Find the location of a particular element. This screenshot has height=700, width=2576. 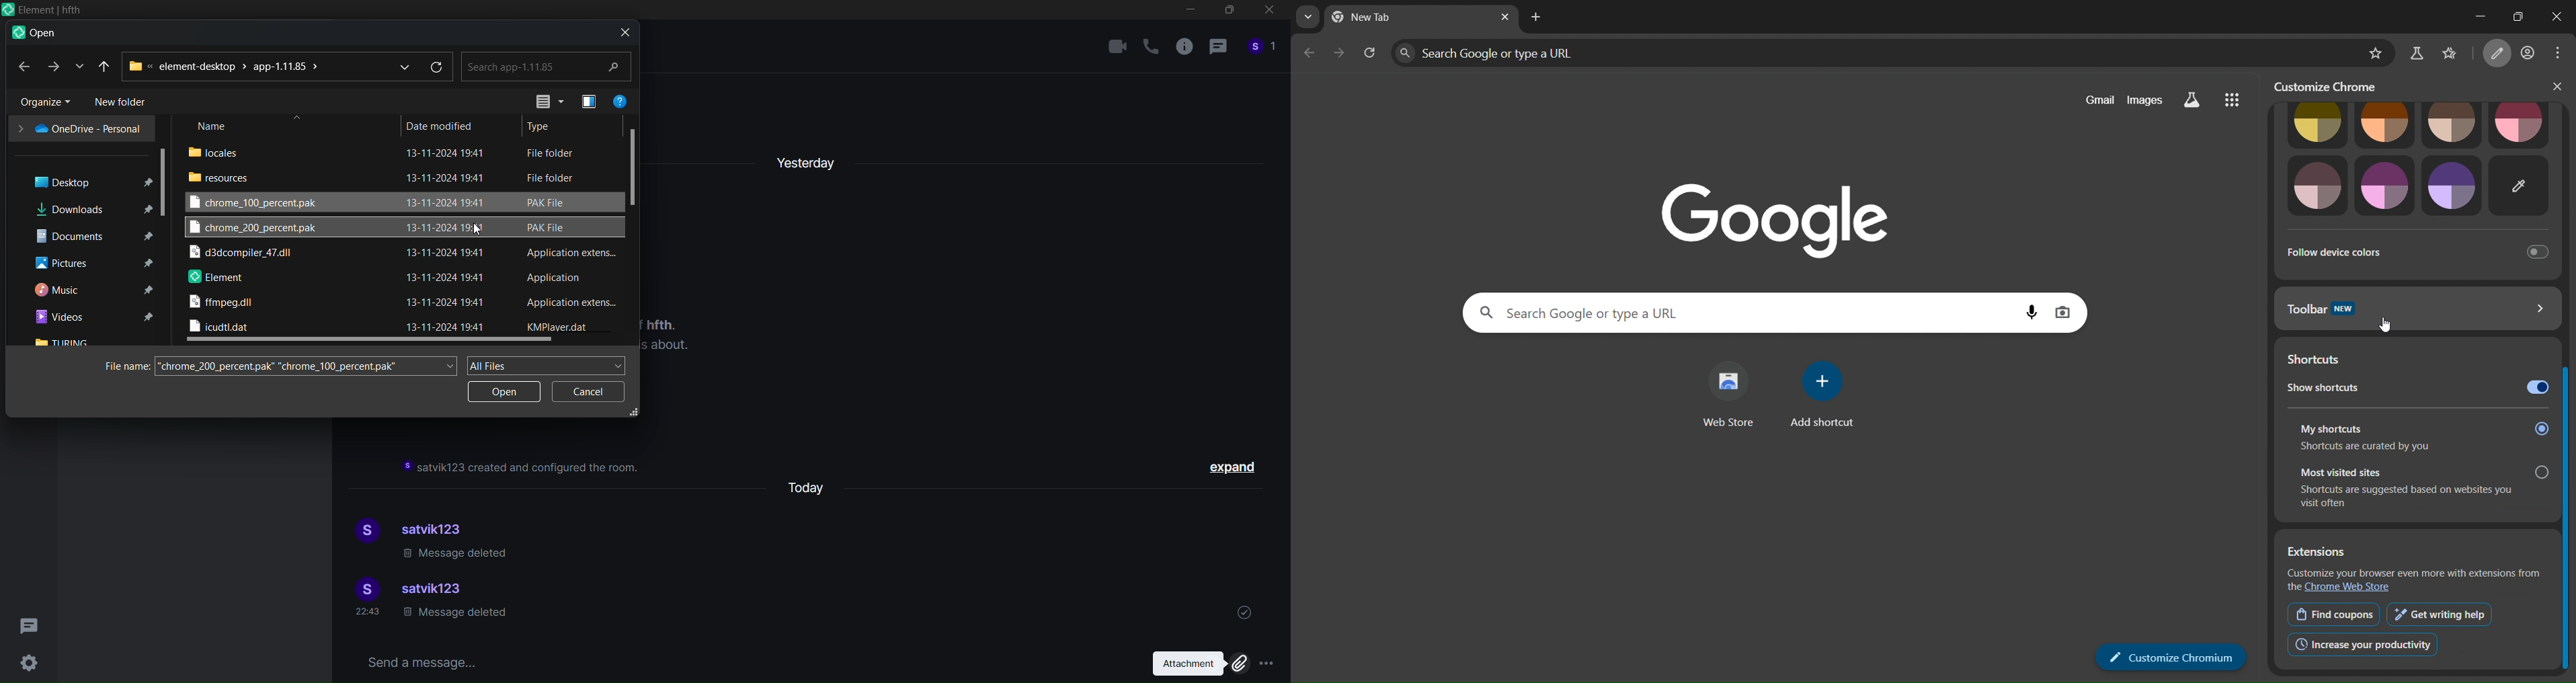

threads is located at coordinates (31, 622).